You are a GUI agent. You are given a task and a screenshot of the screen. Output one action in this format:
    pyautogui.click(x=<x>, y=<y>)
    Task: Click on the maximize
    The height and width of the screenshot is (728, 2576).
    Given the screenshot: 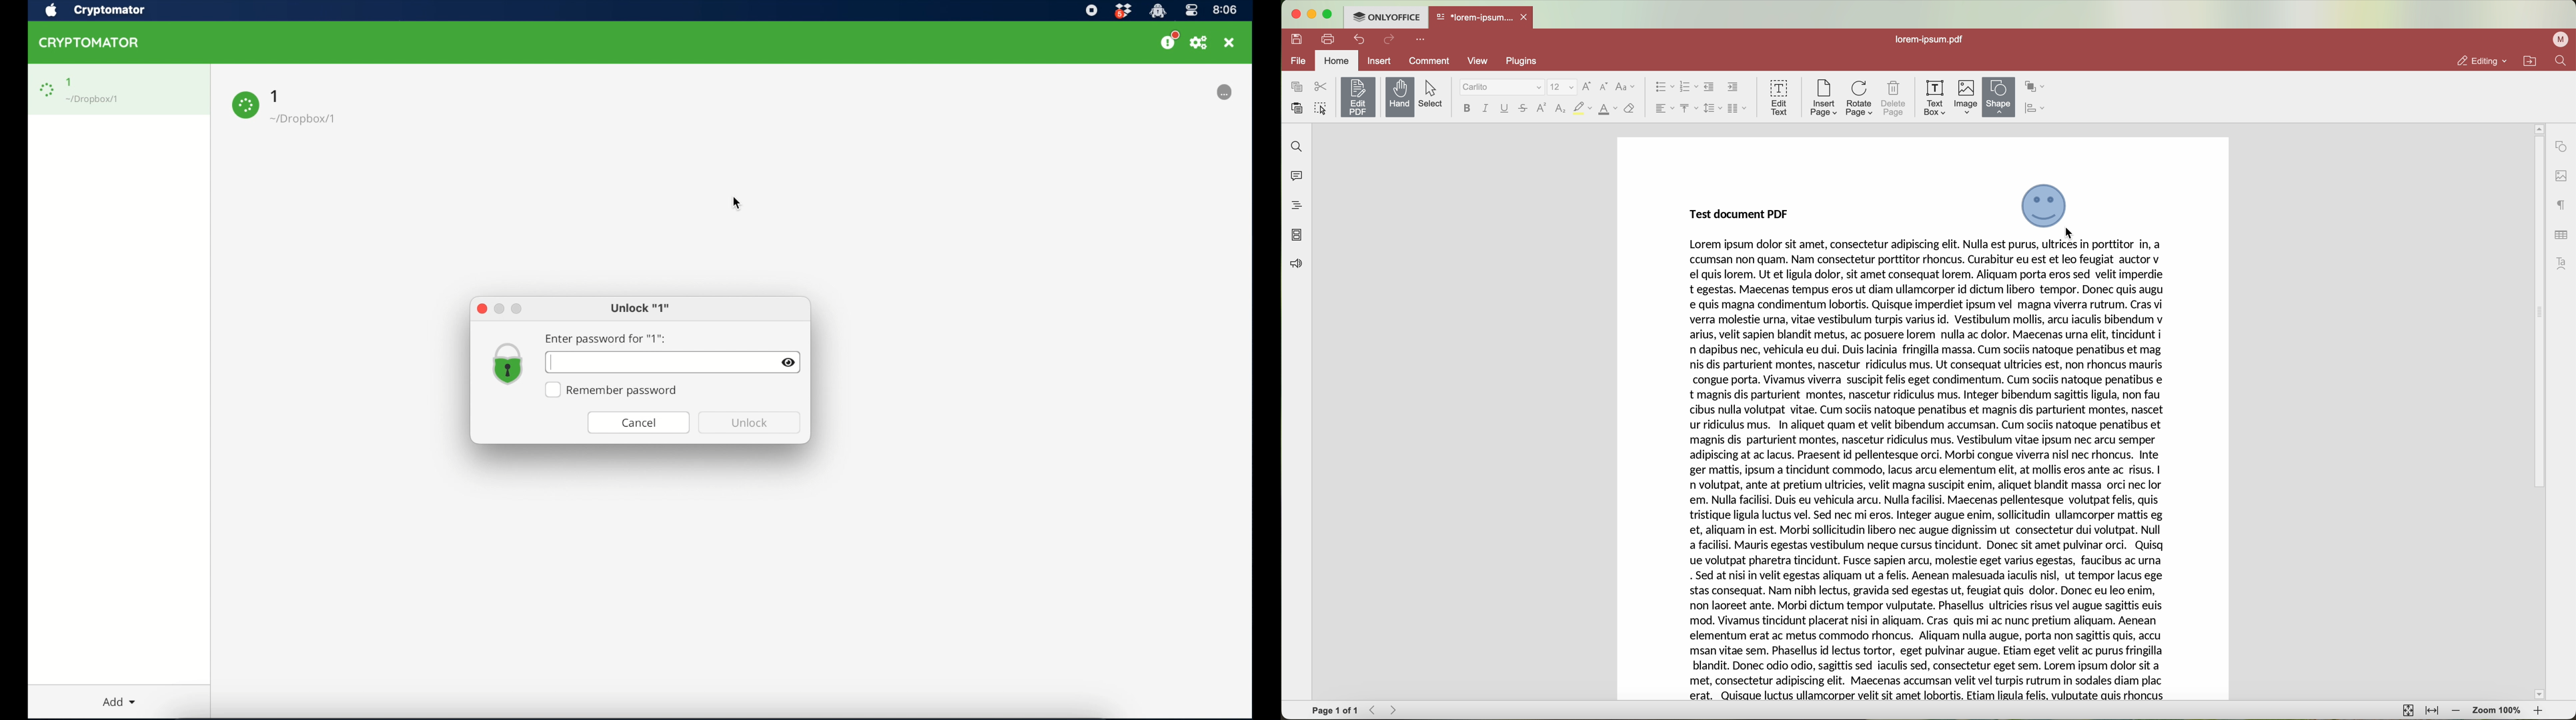 What is the action you would take?
    pyautogui.click(x=517, y=309)
    